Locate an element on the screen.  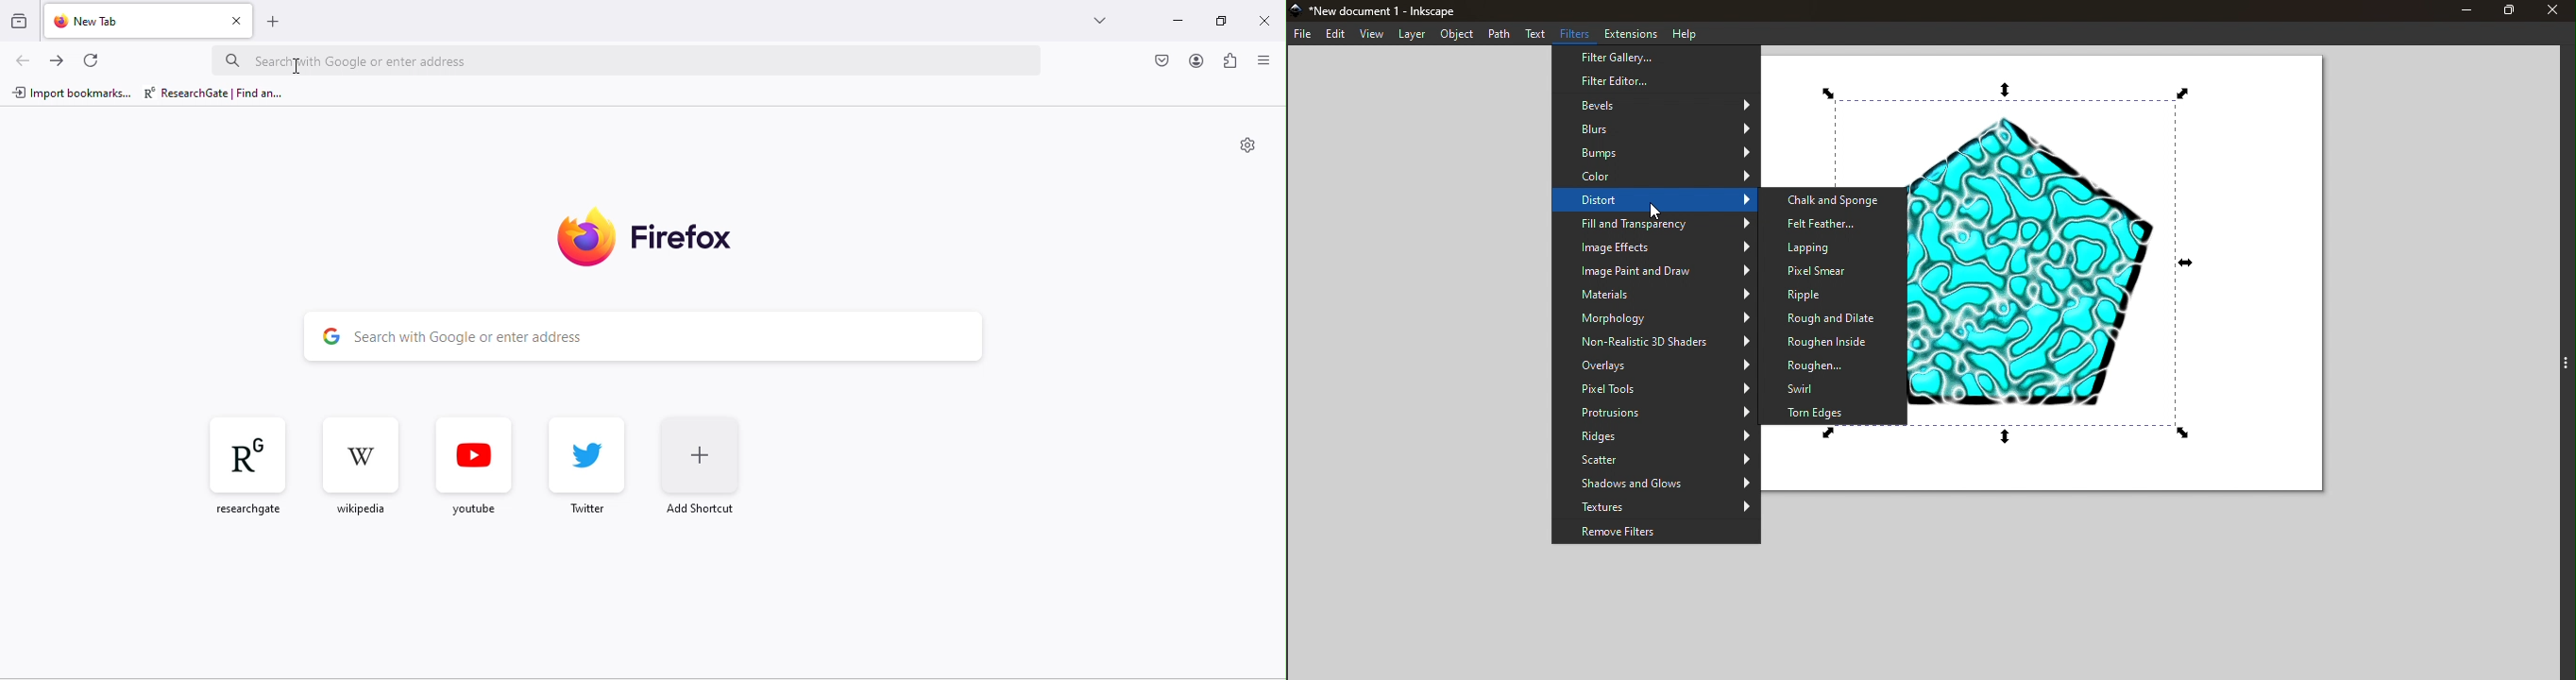
Help is located at coordinates (1684, 32).